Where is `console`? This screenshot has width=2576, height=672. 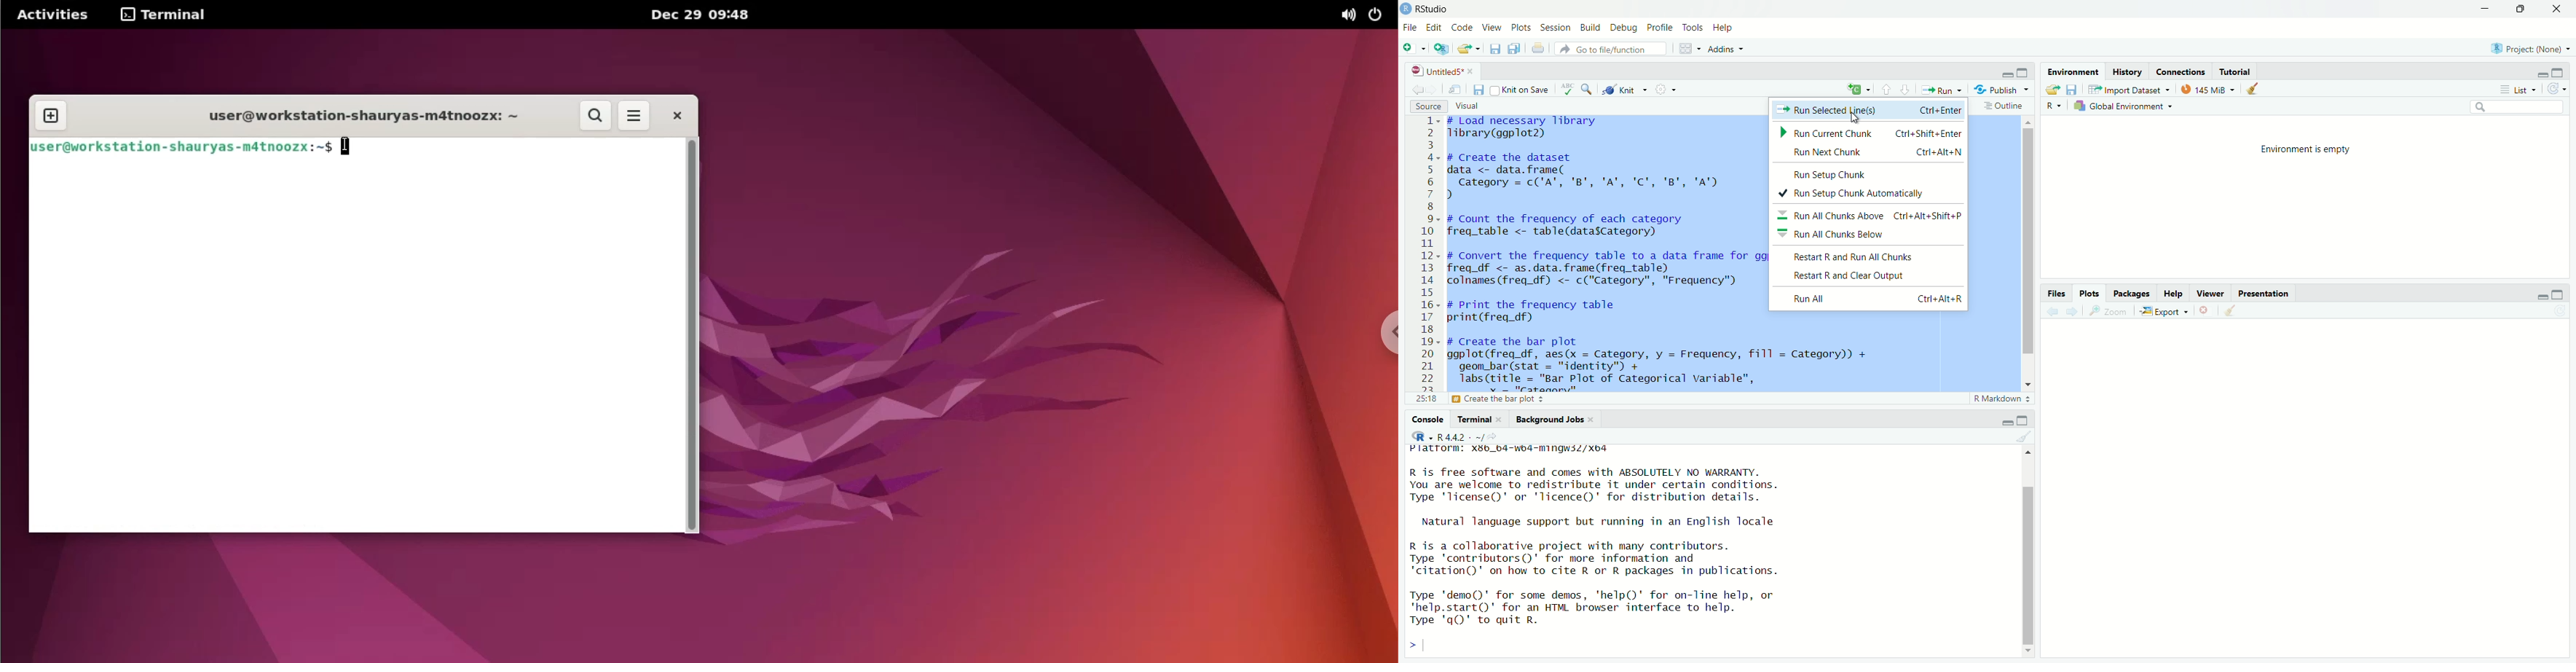 console is located at coordinates (1423, 420).